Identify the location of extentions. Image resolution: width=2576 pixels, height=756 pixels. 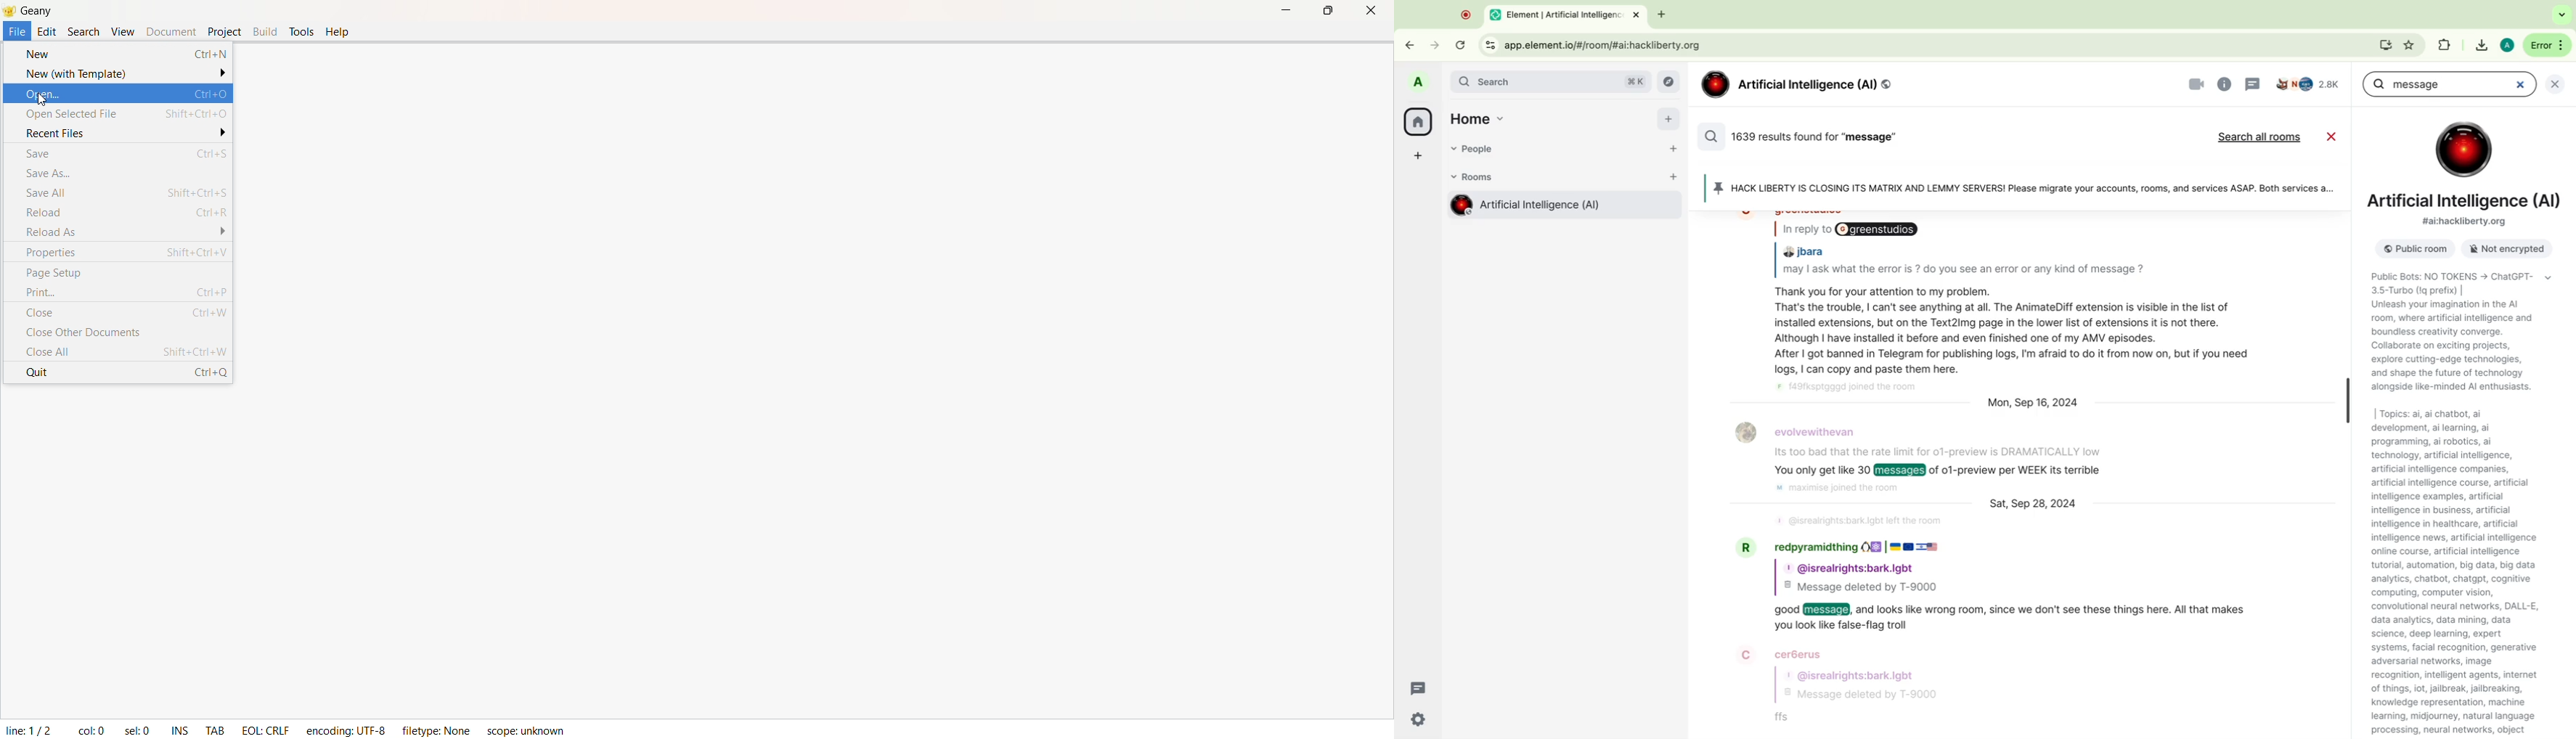
(2410, 45).